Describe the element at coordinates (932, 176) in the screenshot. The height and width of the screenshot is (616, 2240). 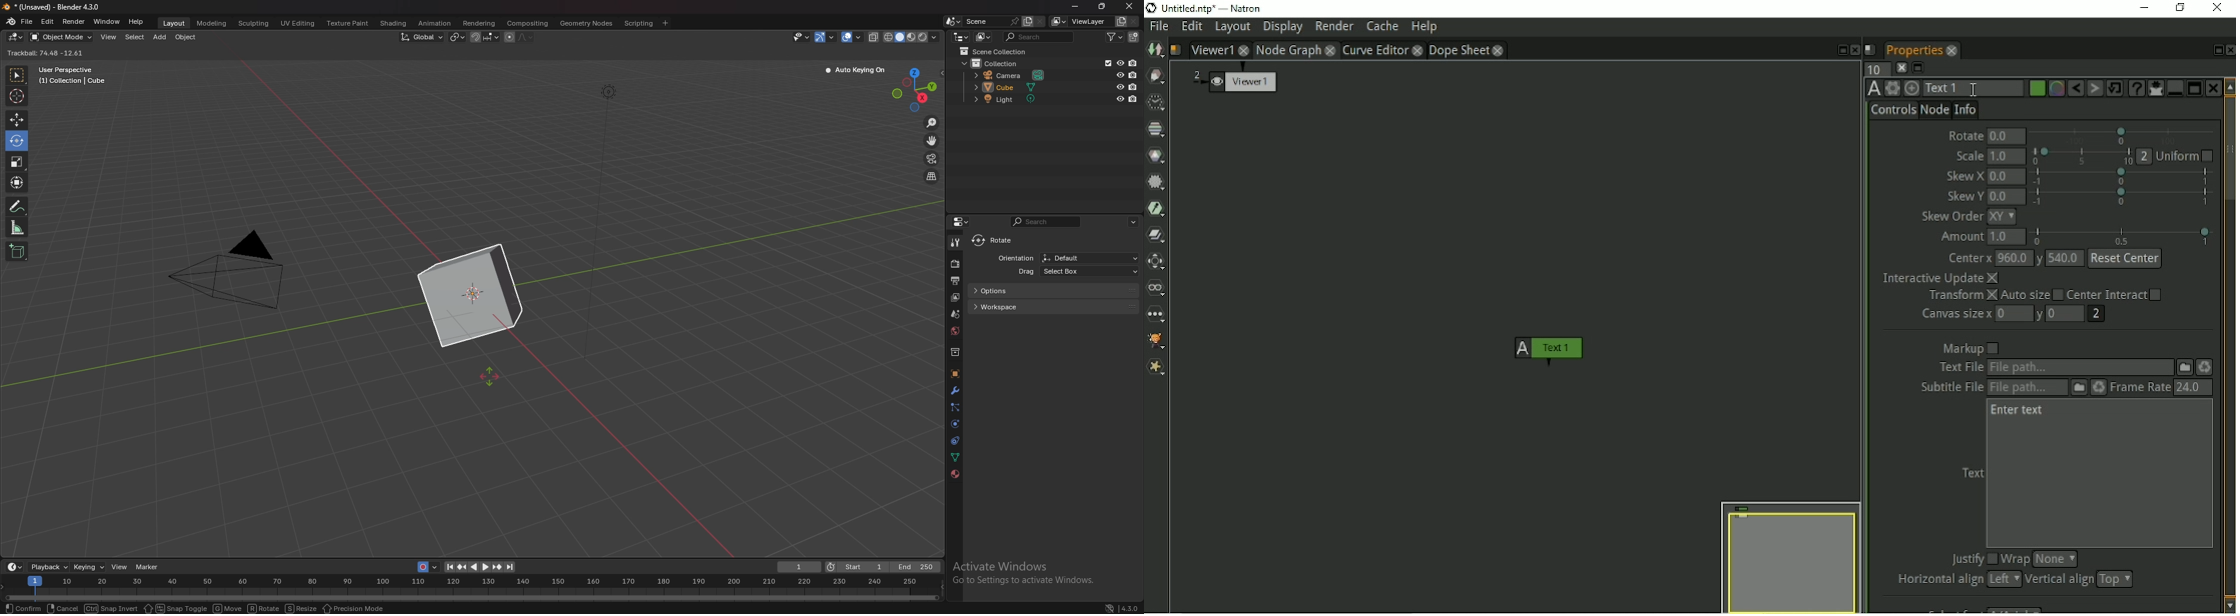
I see `perspective/orthographic` at that location.